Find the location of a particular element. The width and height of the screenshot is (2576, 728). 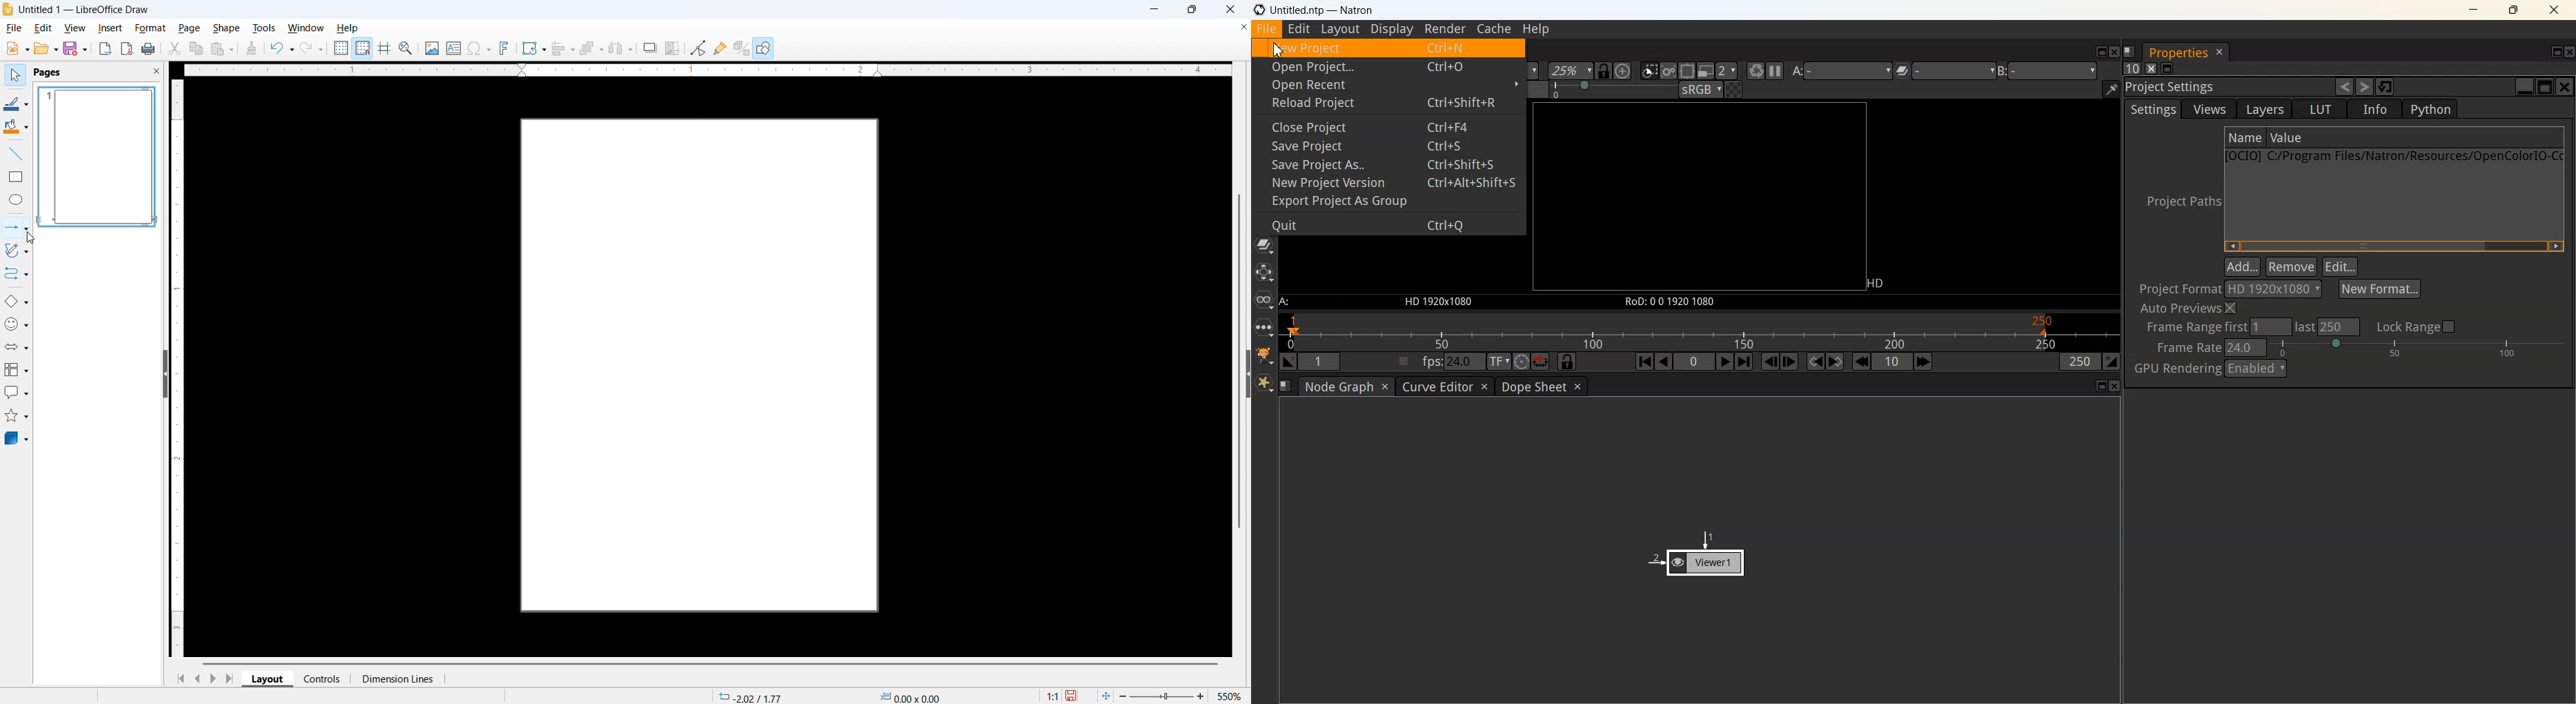

Ellipse  is located at coordinates (16, 199).